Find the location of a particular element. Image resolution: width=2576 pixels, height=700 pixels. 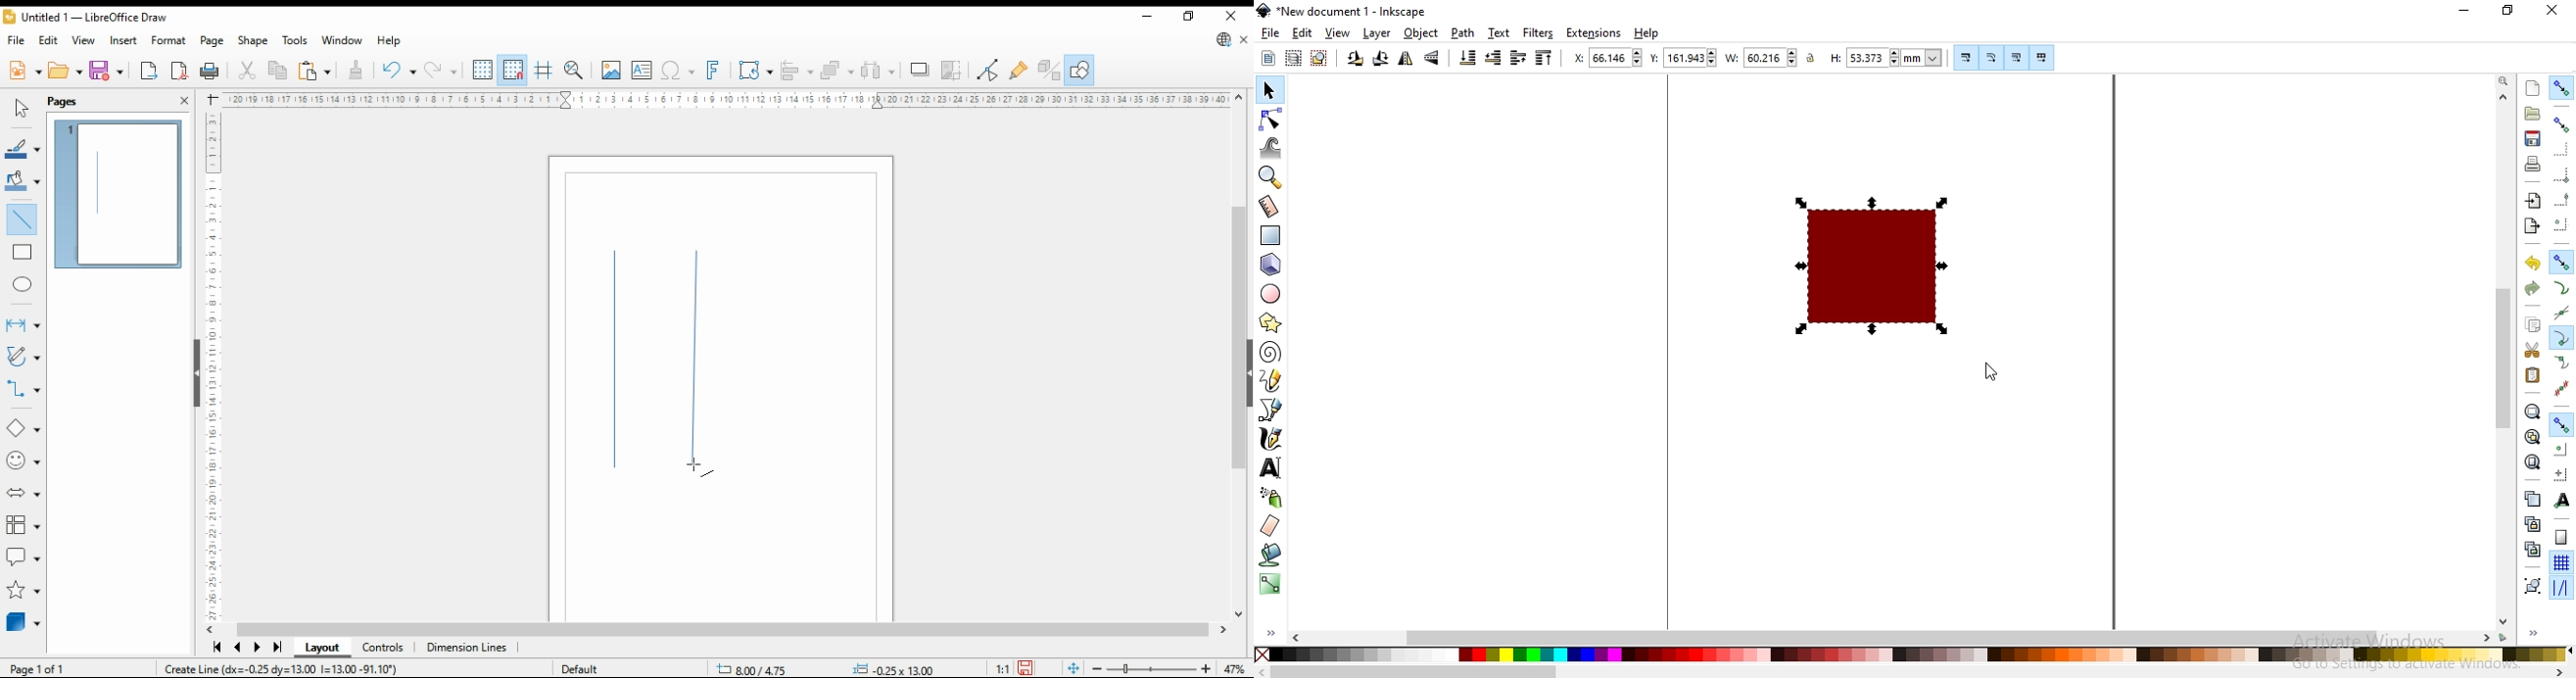

align objects is located at coordinates (797, 70).